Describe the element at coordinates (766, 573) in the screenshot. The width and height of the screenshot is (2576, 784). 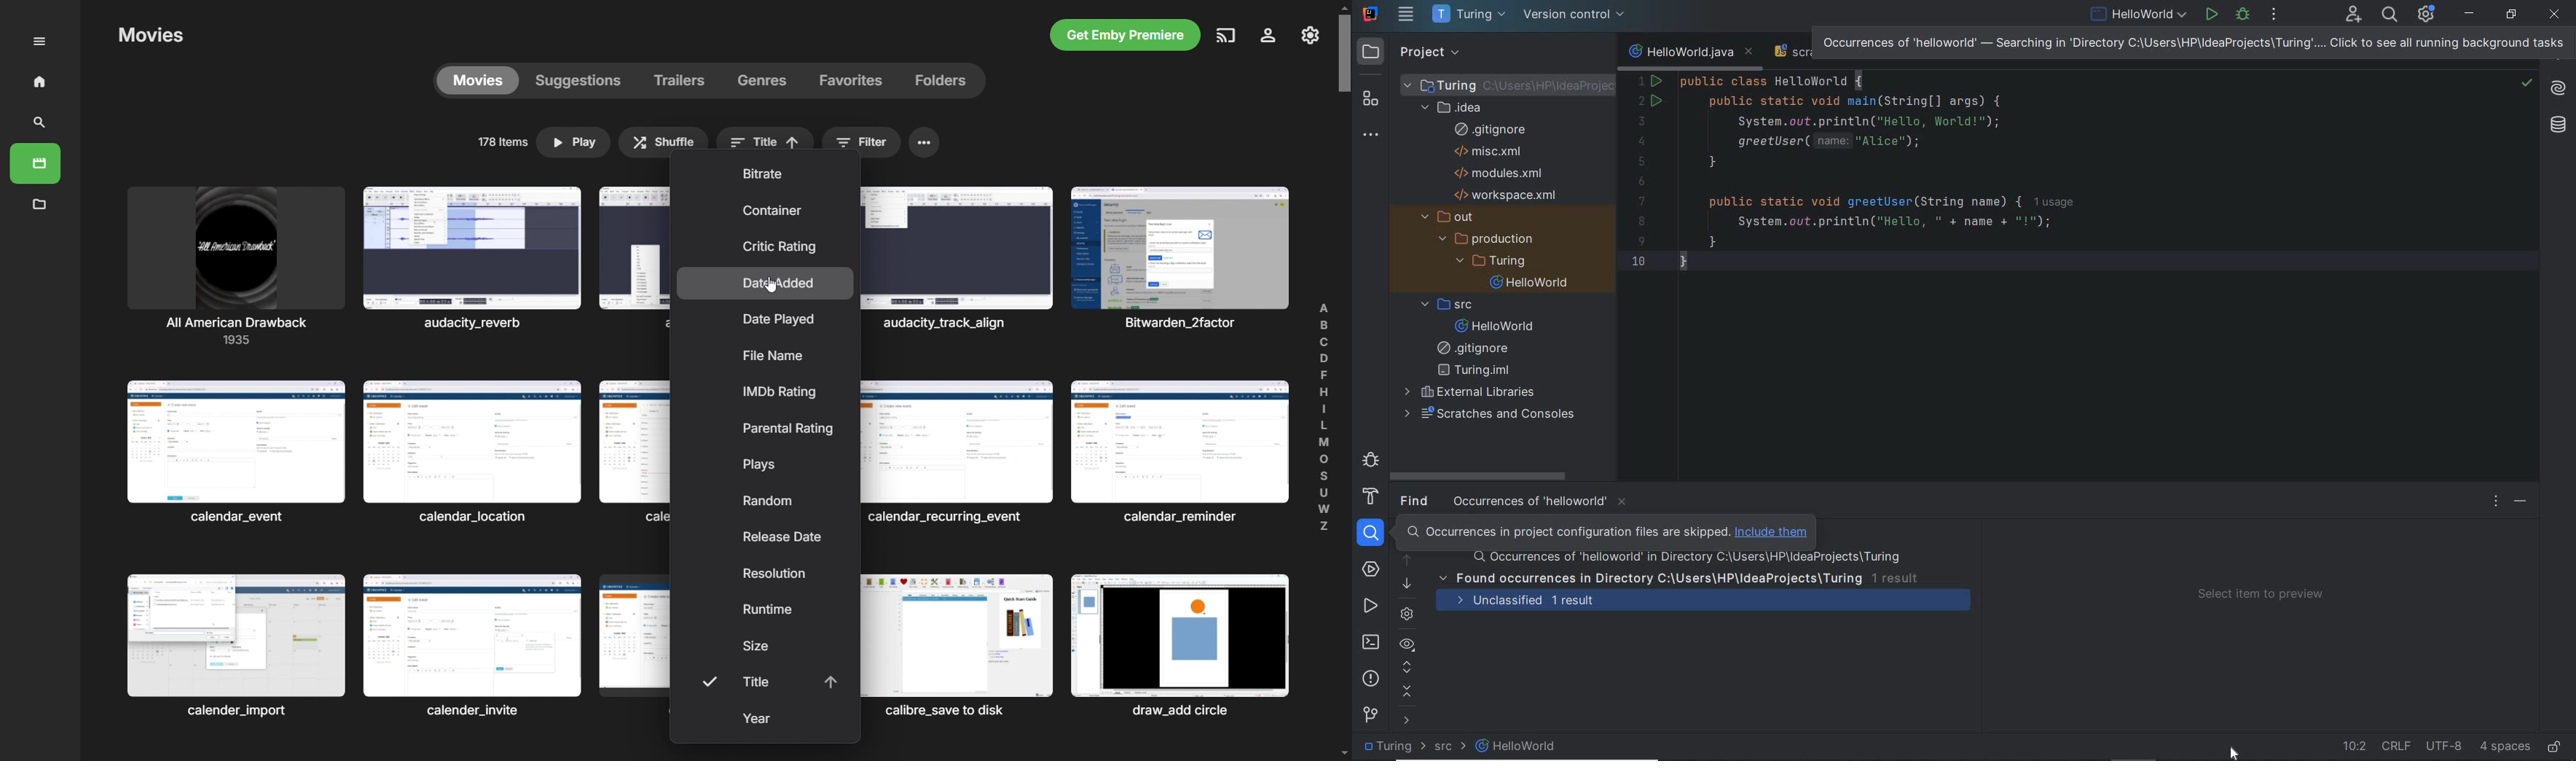
I see `resolution` at that location.